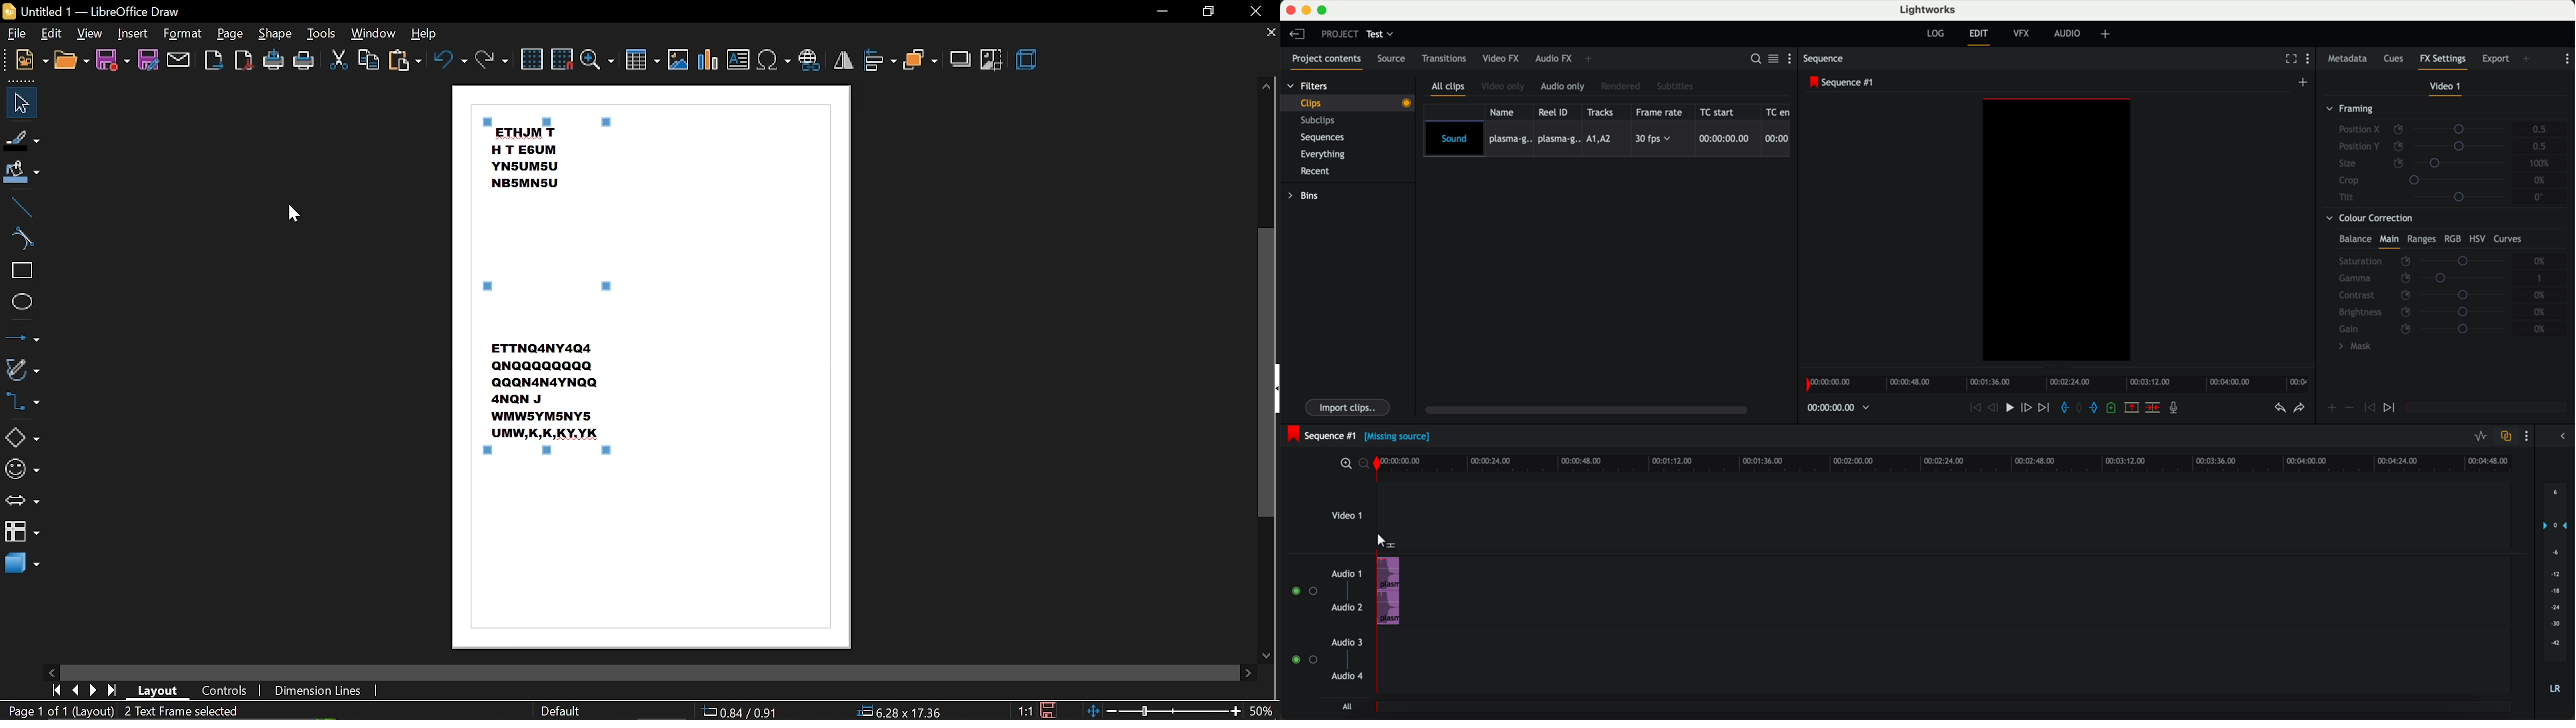 The width and height of the screenshot is (2576, 728). Describe the element at coordinates (1029, 61) in the screenshot. I see `3d effect` at that location.